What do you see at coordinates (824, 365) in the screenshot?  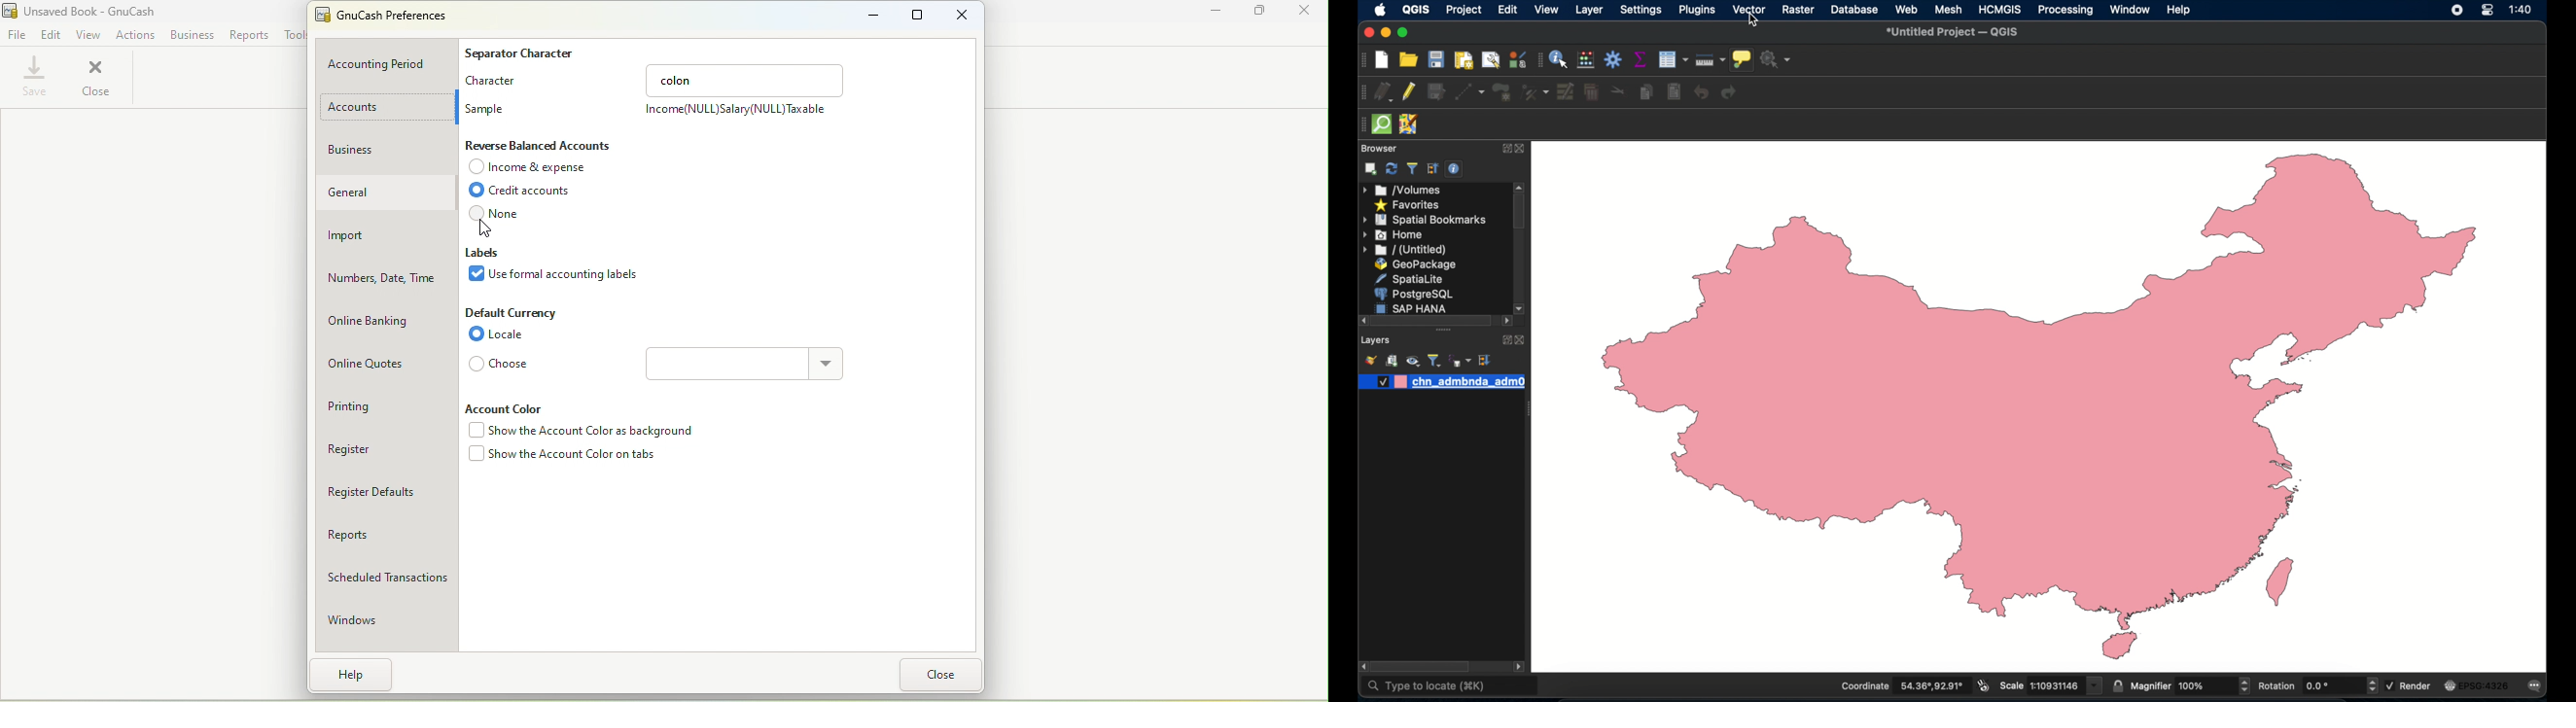 I see `Drop down` at bounding box center [824, 365].